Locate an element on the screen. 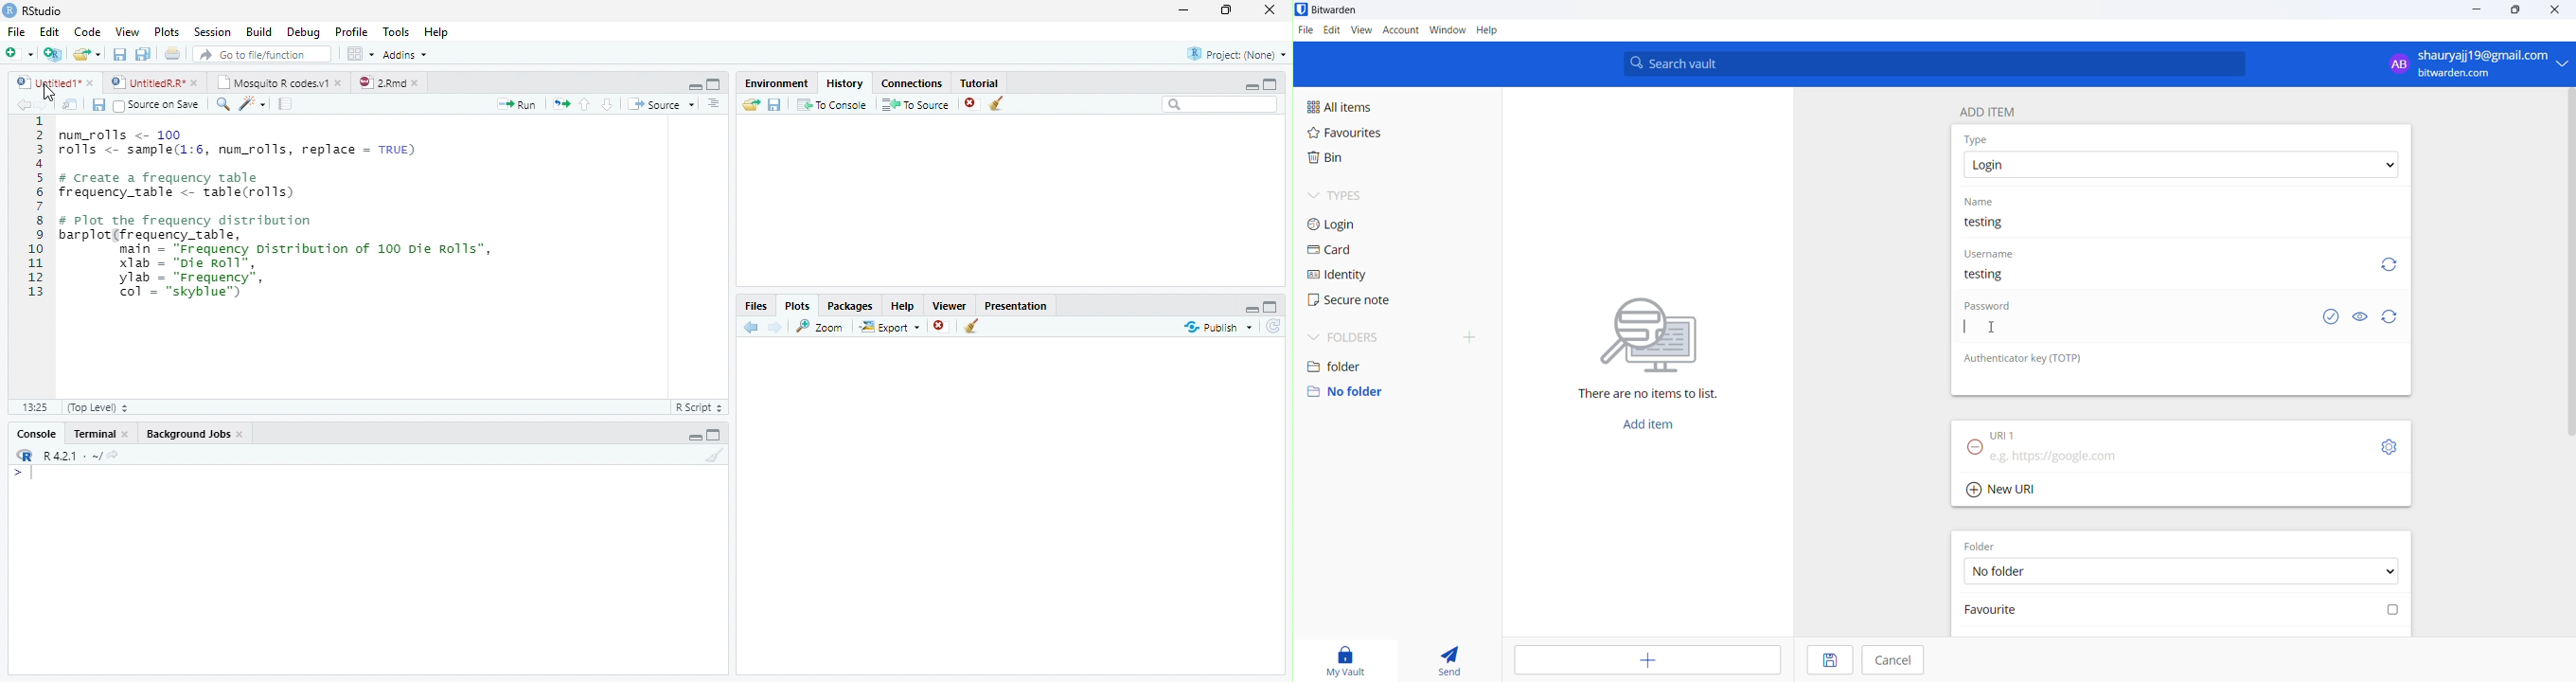  Clear is located at coordinates (997, 103).